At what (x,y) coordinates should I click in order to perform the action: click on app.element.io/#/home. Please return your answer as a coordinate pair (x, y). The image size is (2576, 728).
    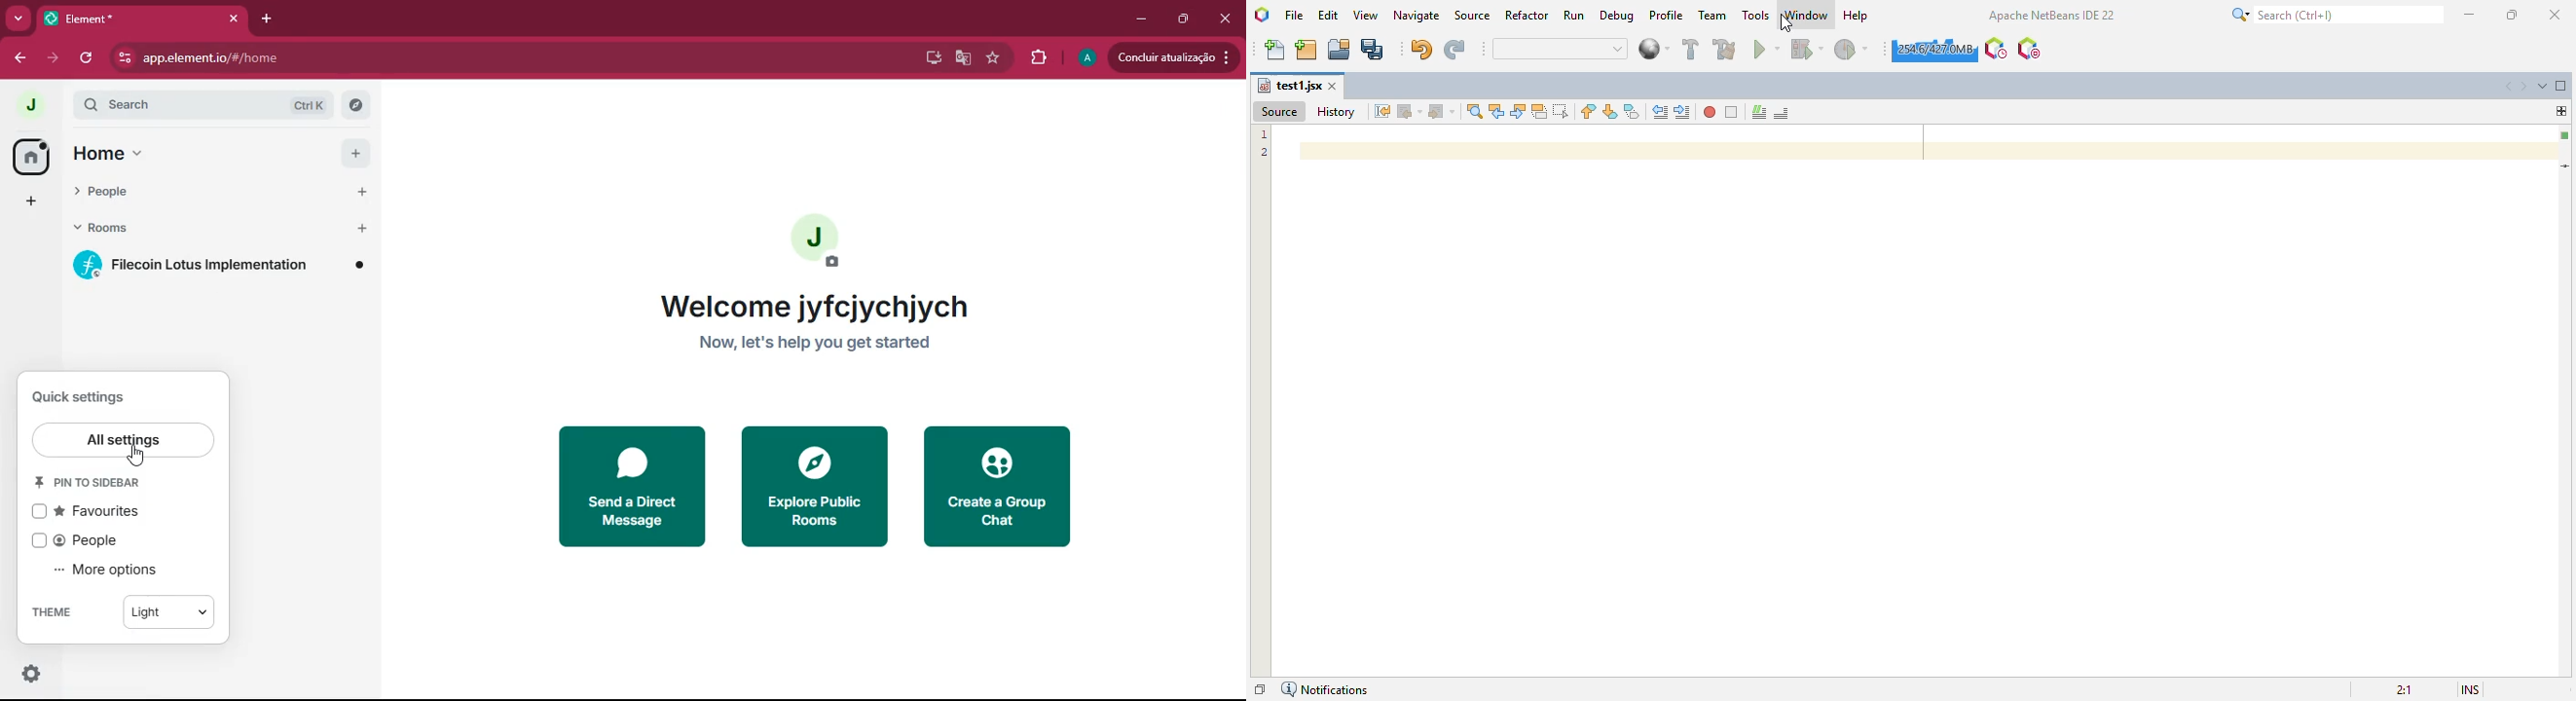
    Looking at the image, I should click on (296, 58).